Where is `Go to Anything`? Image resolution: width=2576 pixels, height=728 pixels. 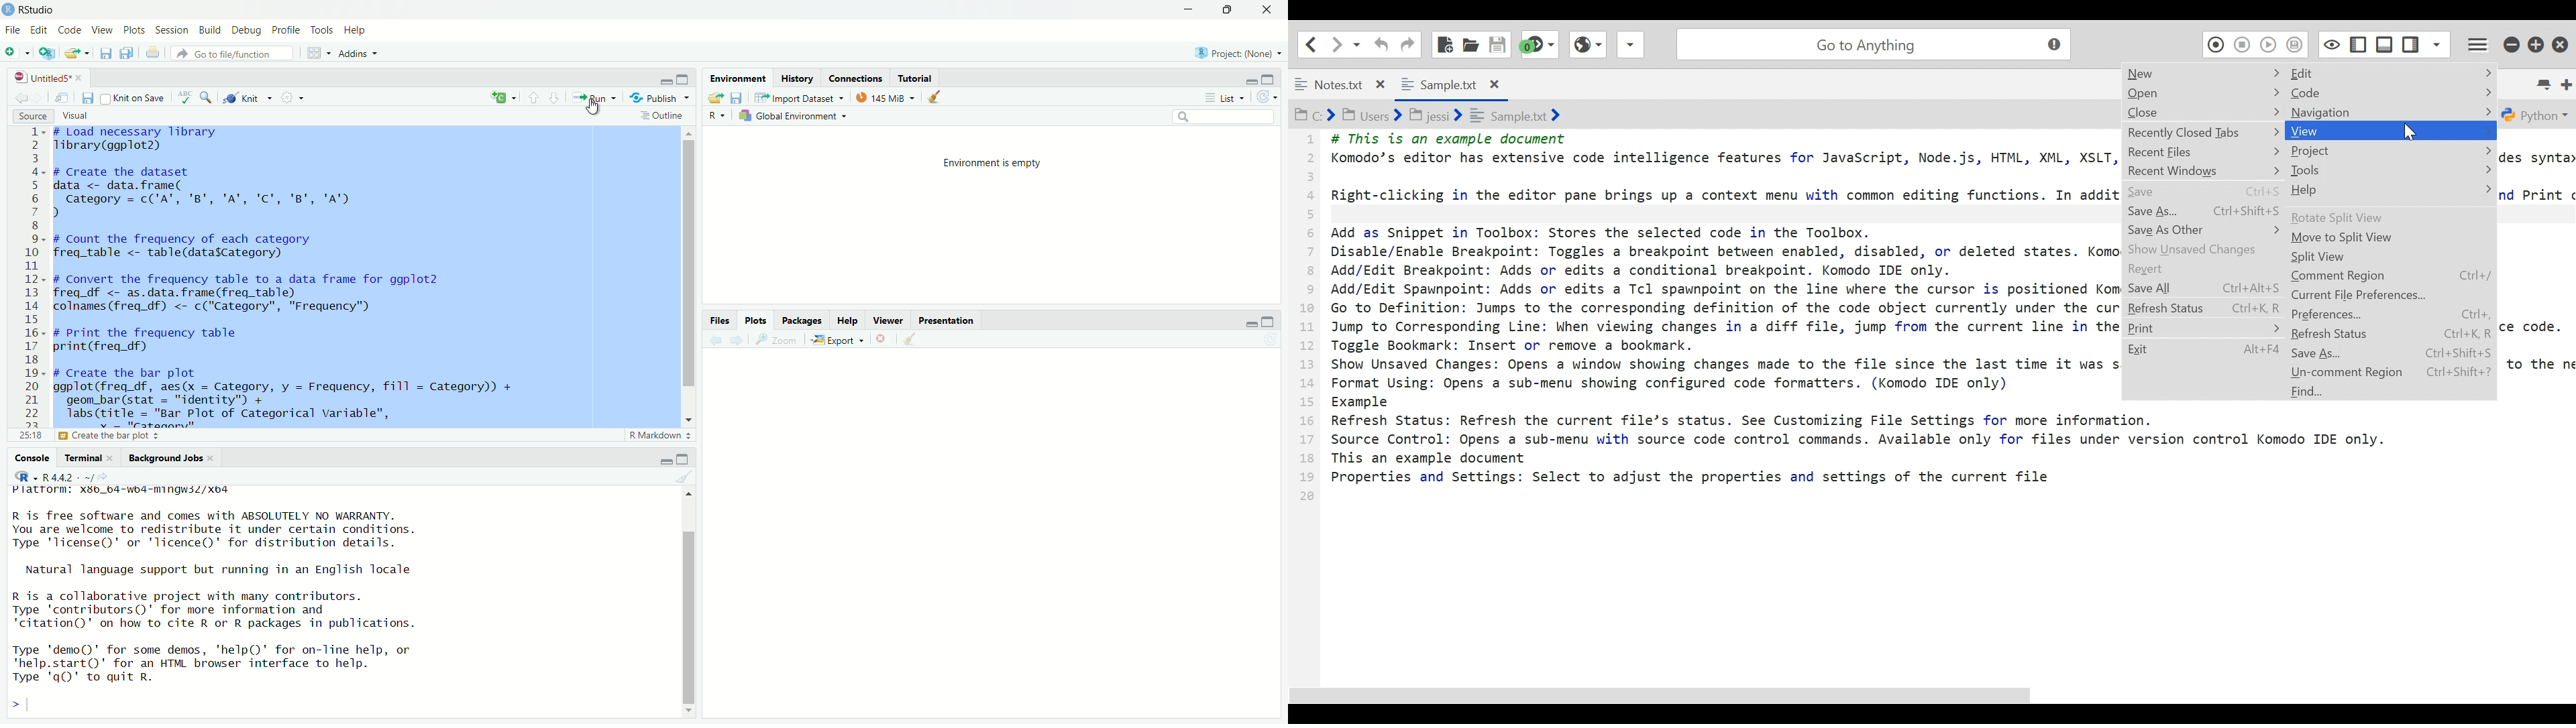 Go to Anything is located at coordinates (1877, 44).